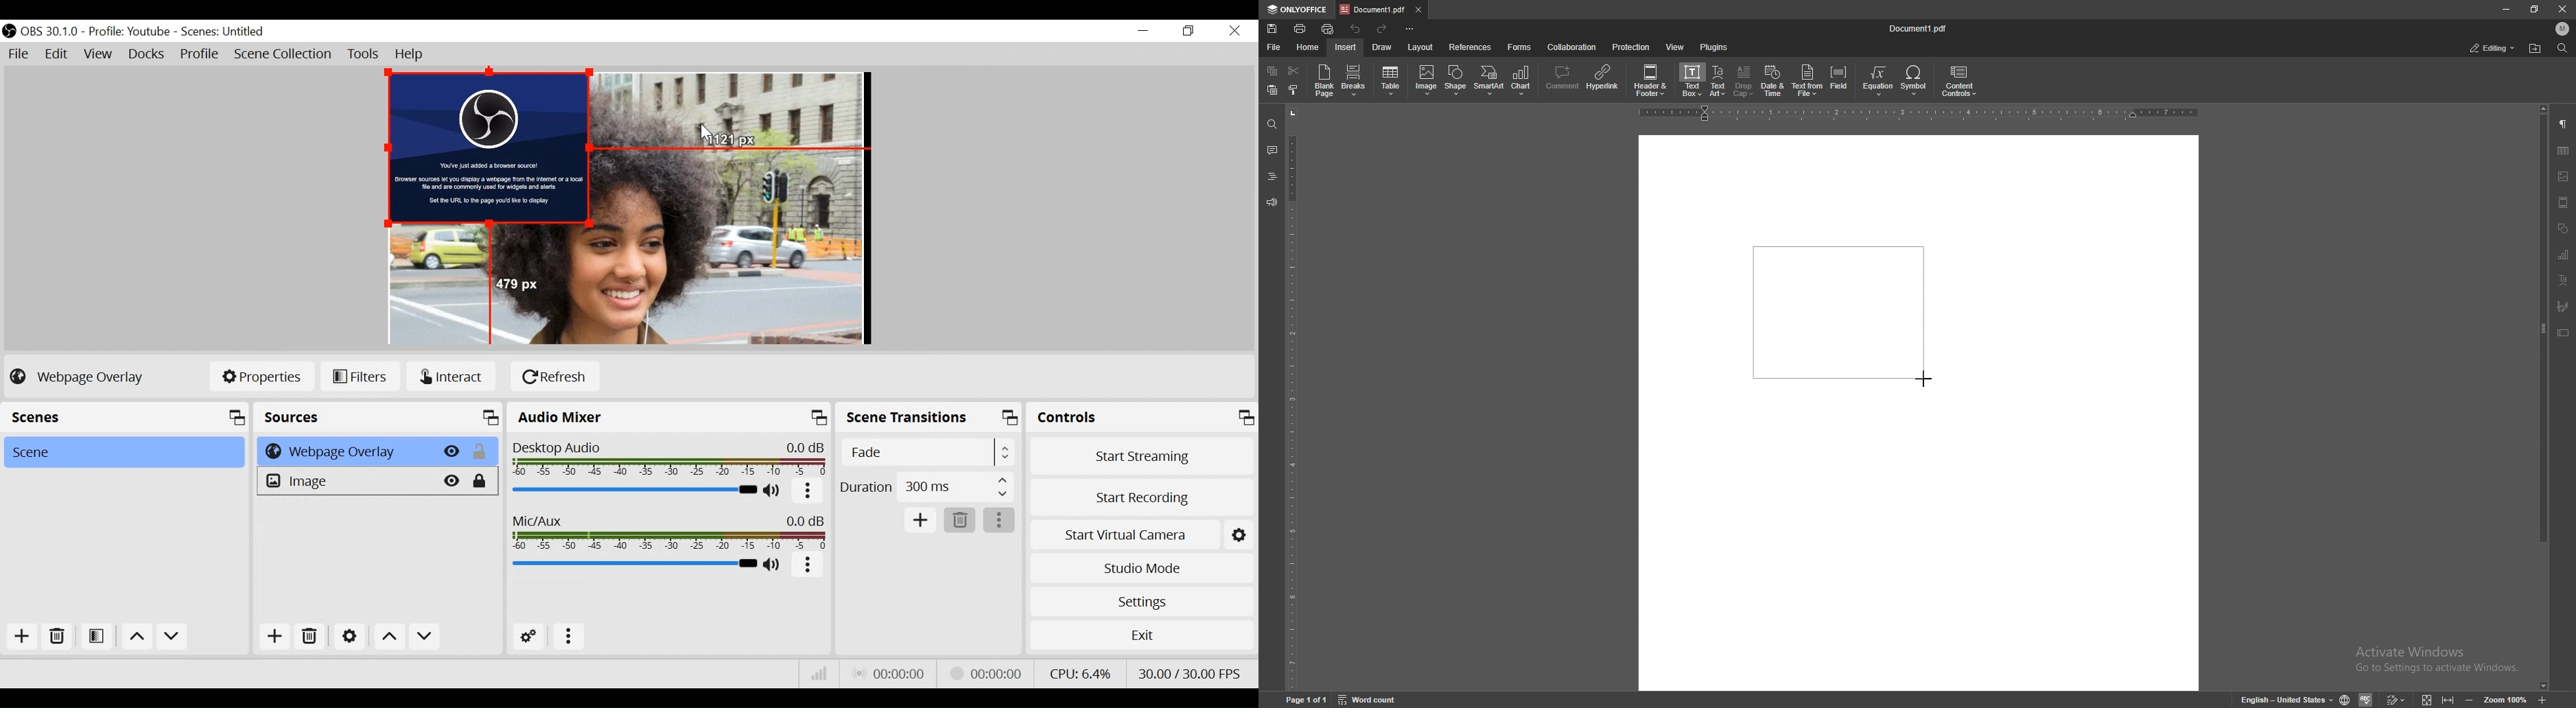  What do you see at coordinates (1143, 31) in the screenshot?
I see `minimize` at bounding box center [1143, 31].